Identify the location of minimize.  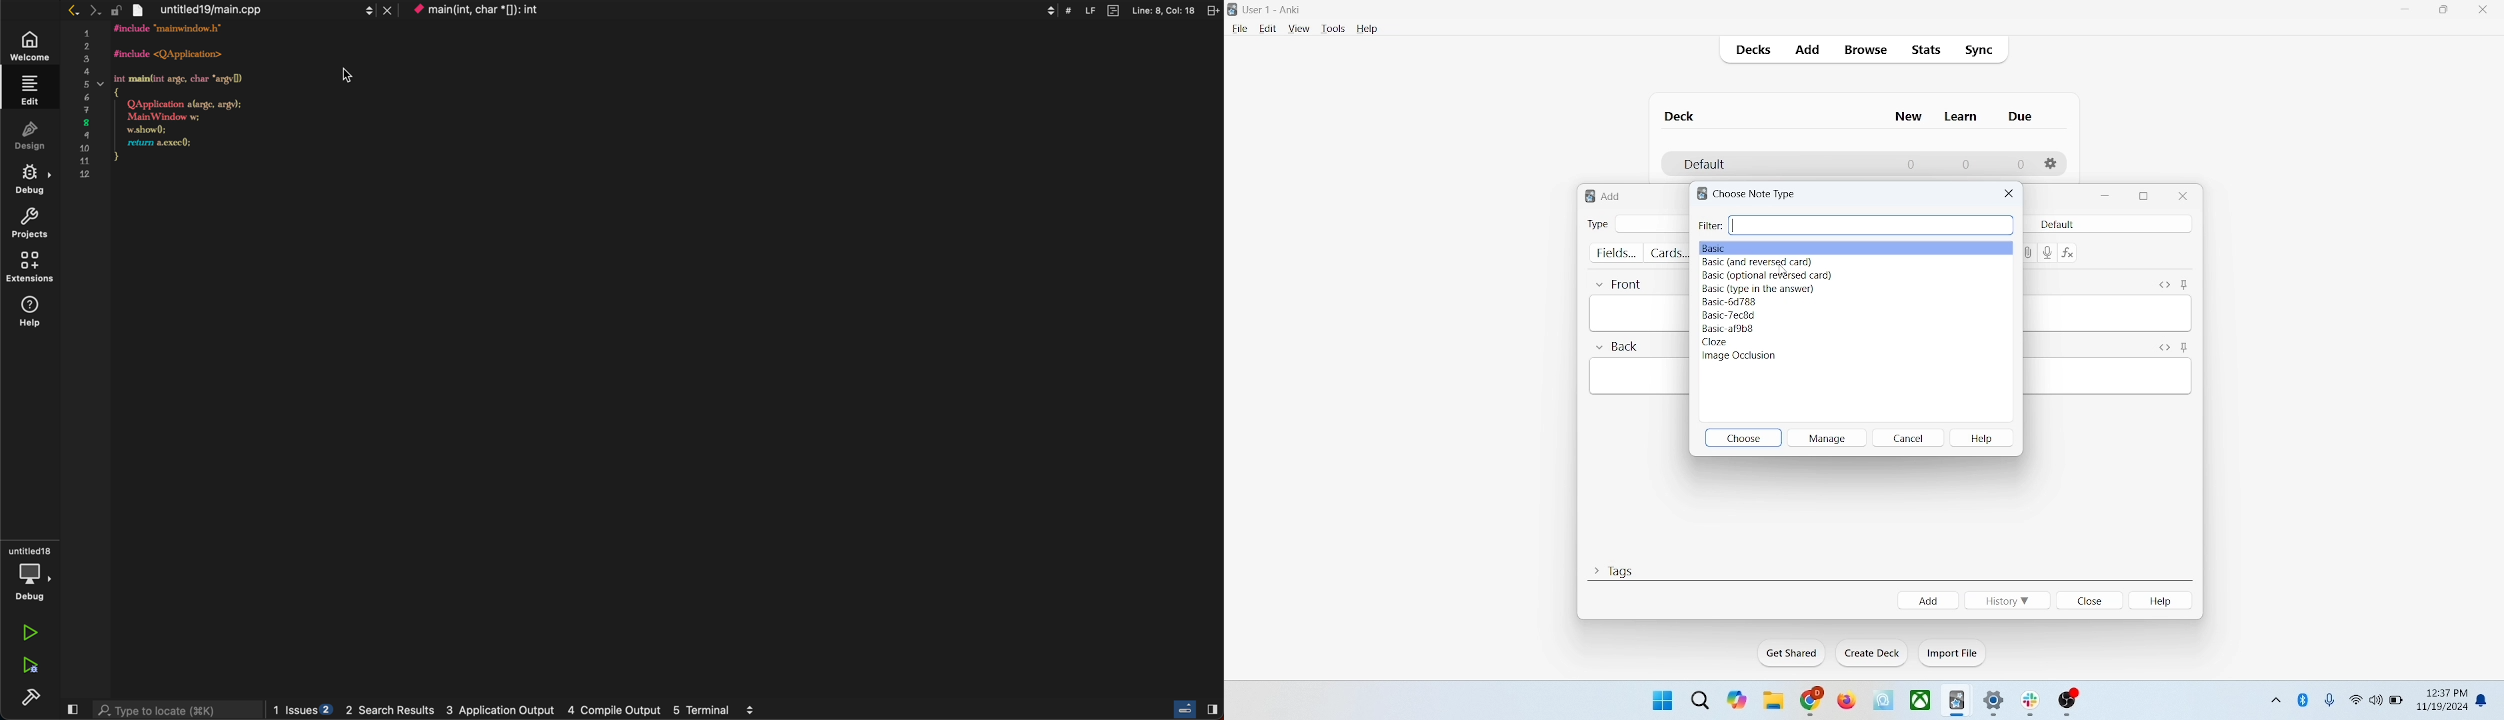
(2407, 10).